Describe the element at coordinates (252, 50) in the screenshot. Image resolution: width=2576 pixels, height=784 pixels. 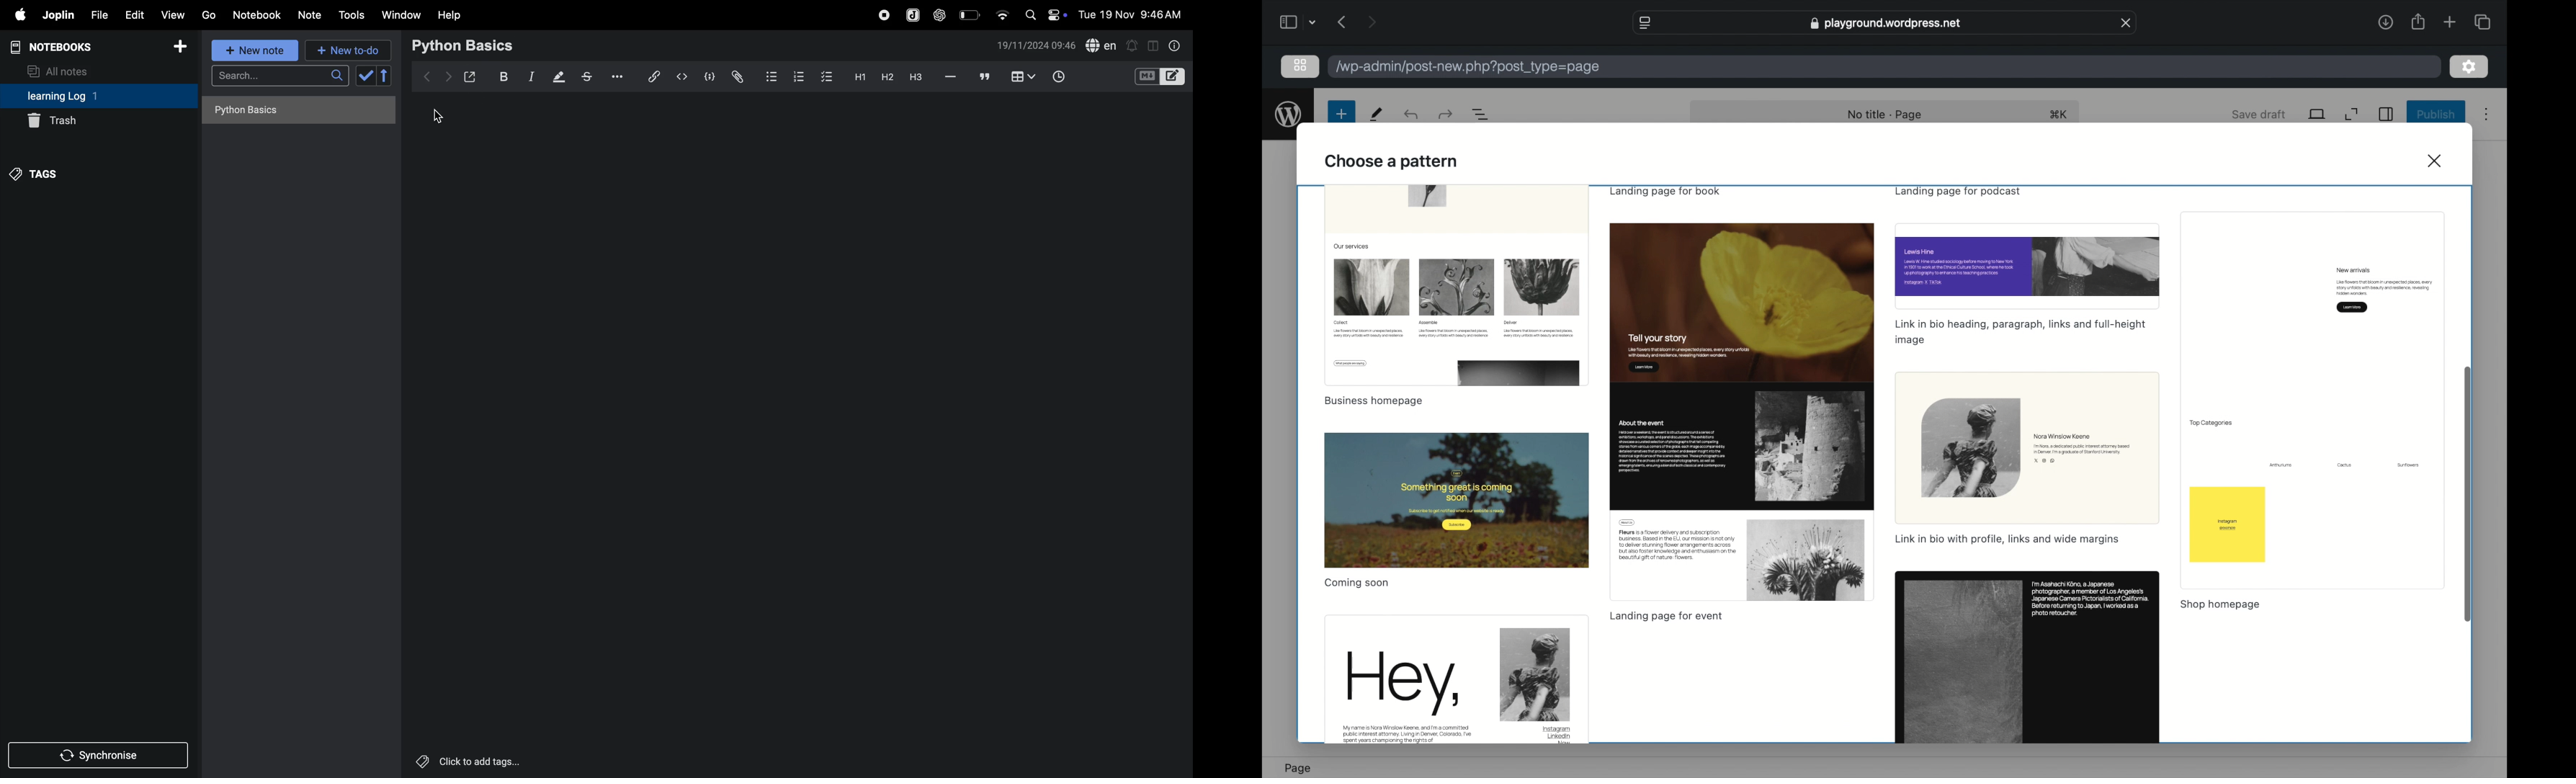
I see `new note` at that location.